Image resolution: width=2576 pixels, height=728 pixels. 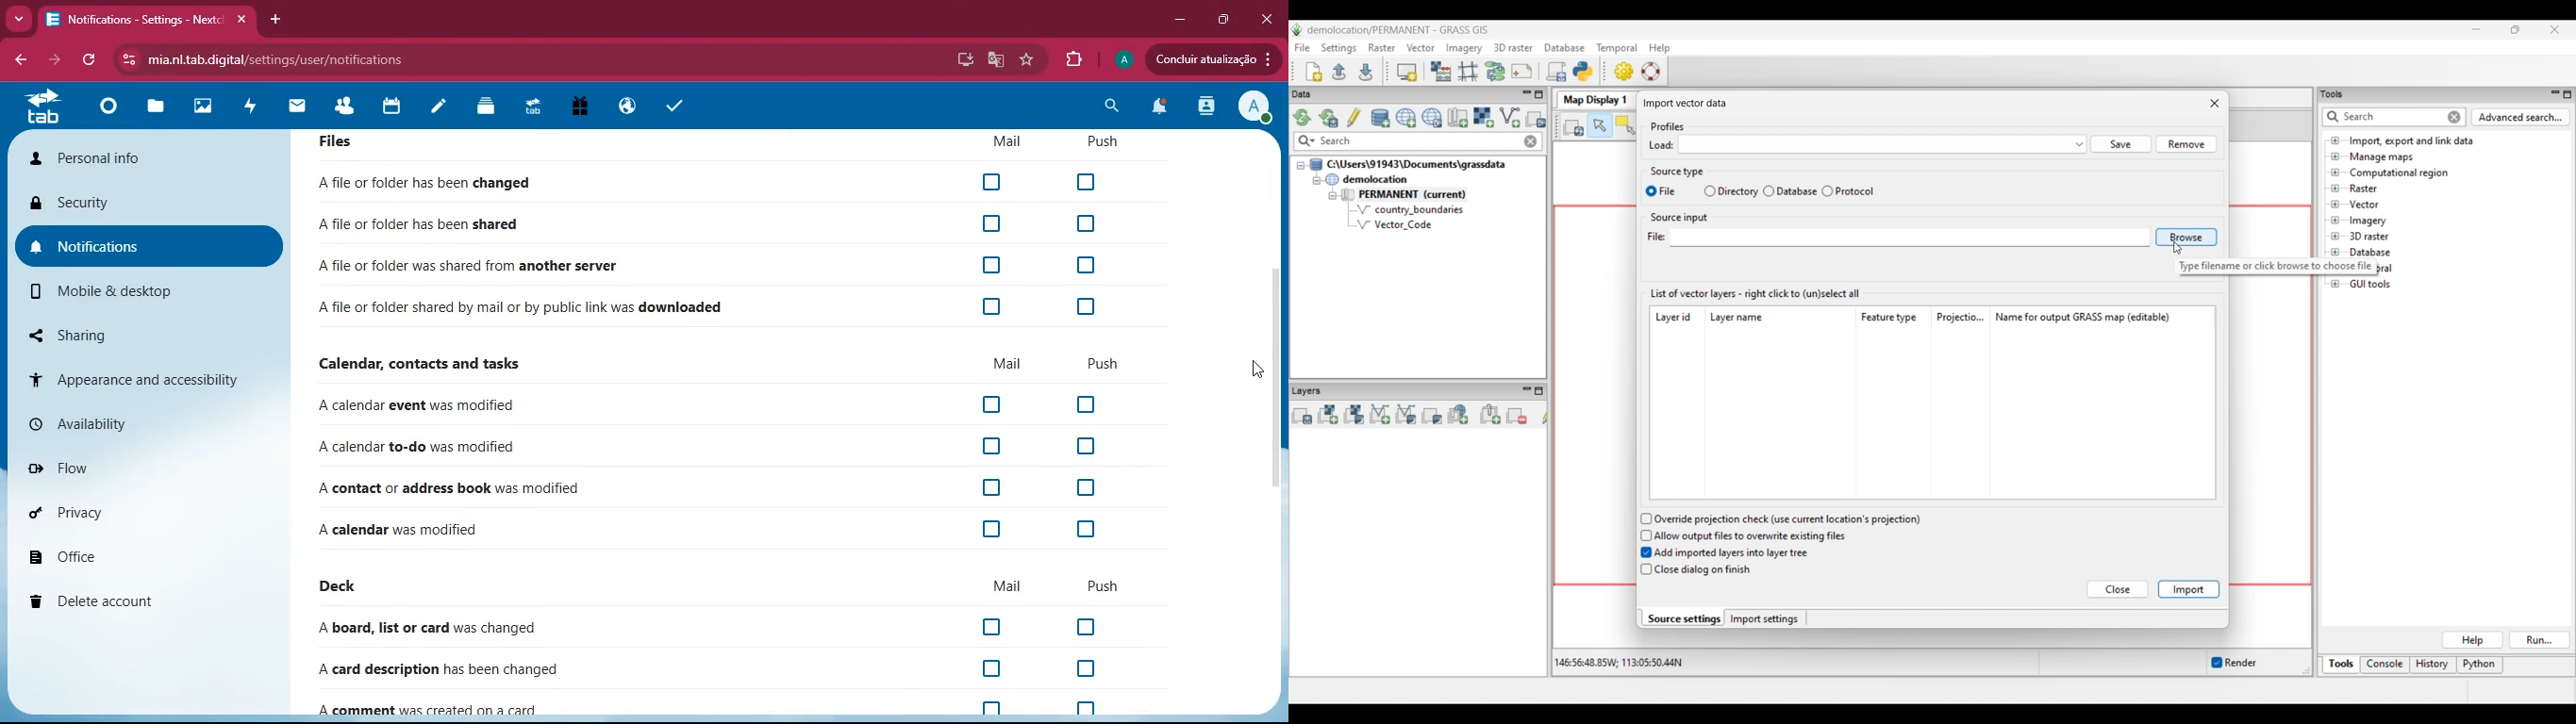 What do you see at coordinates (994, 630) in the screenshot?
I see `off` at bounding box center [994, 630].